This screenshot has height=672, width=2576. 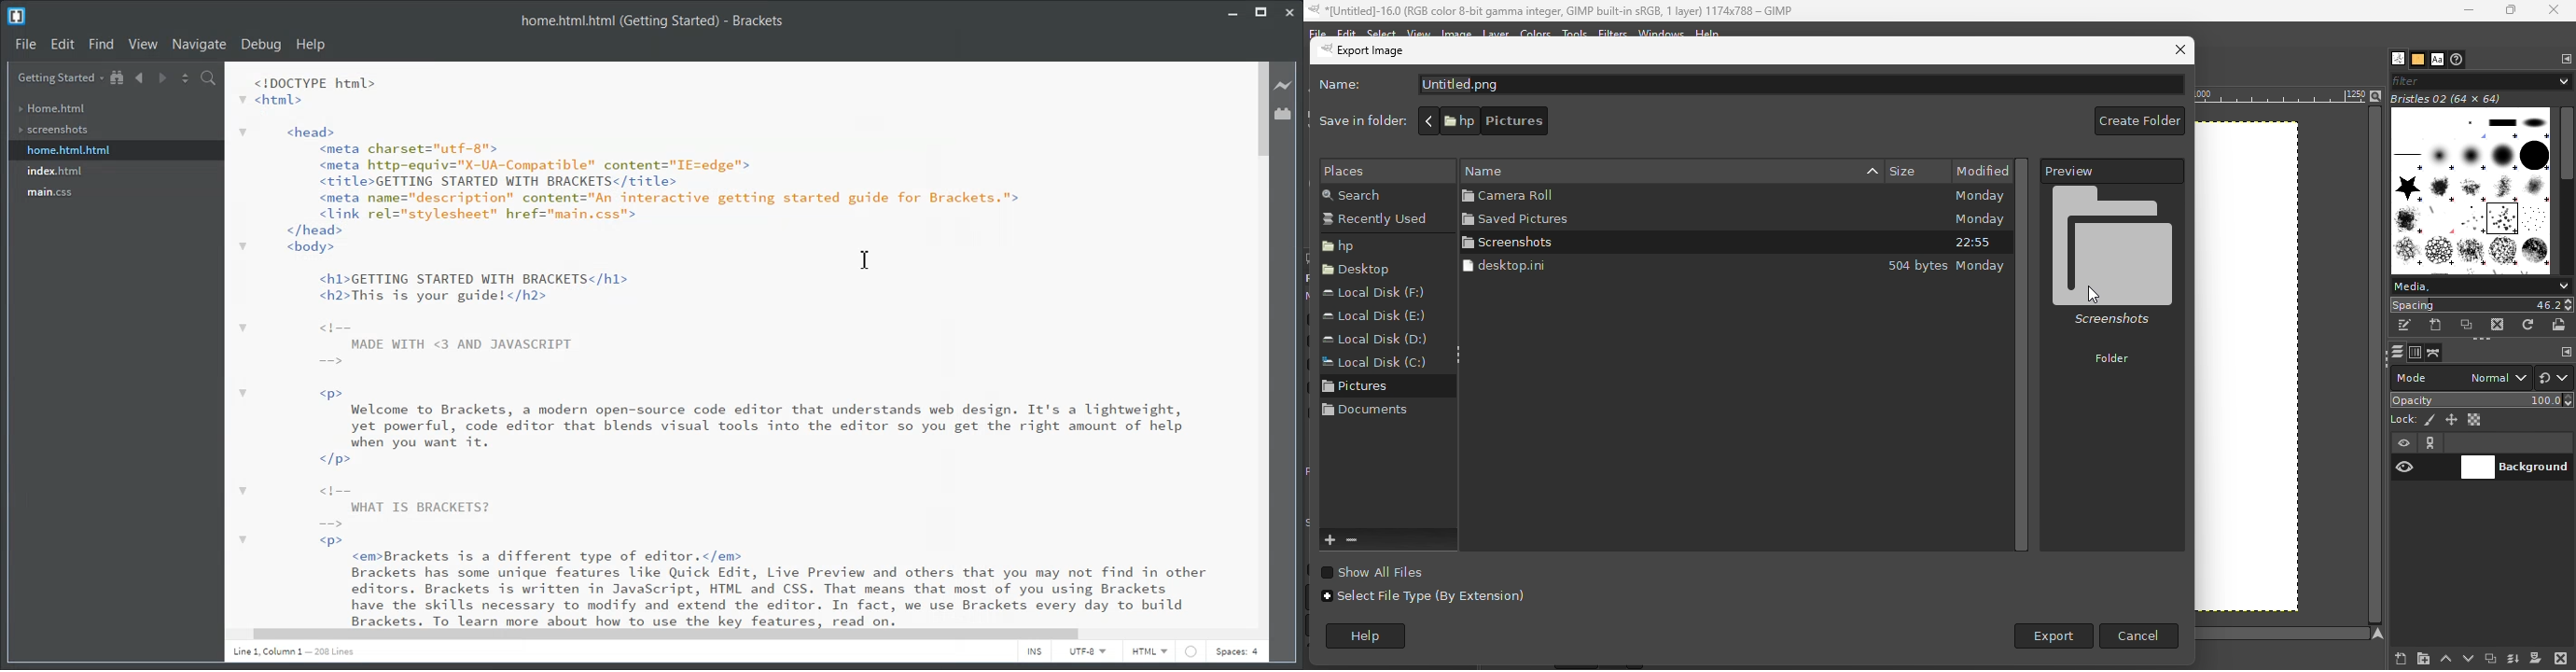 I want to click on Camera roll folder, so click(x=1632, y=196).